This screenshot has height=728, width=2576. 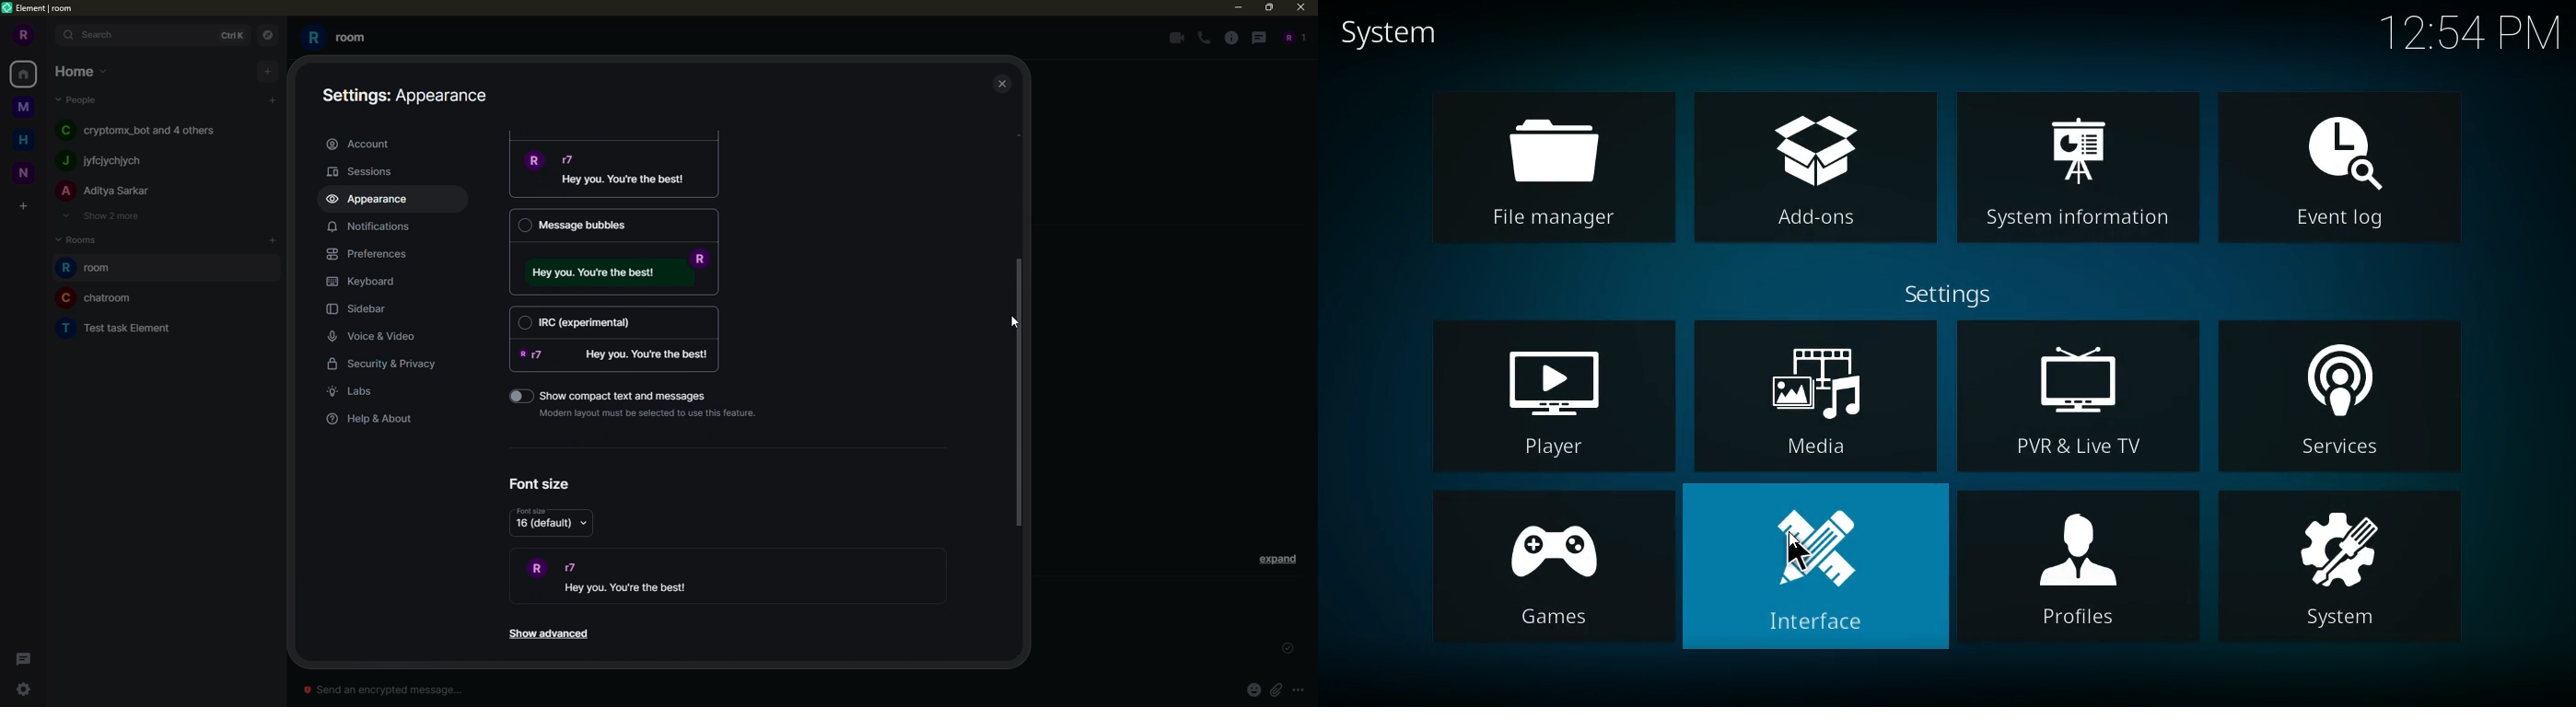 What do you see at coordinates (2353, 165) in the screenshot?
I see `event log` at bounding box center [2353, 165].